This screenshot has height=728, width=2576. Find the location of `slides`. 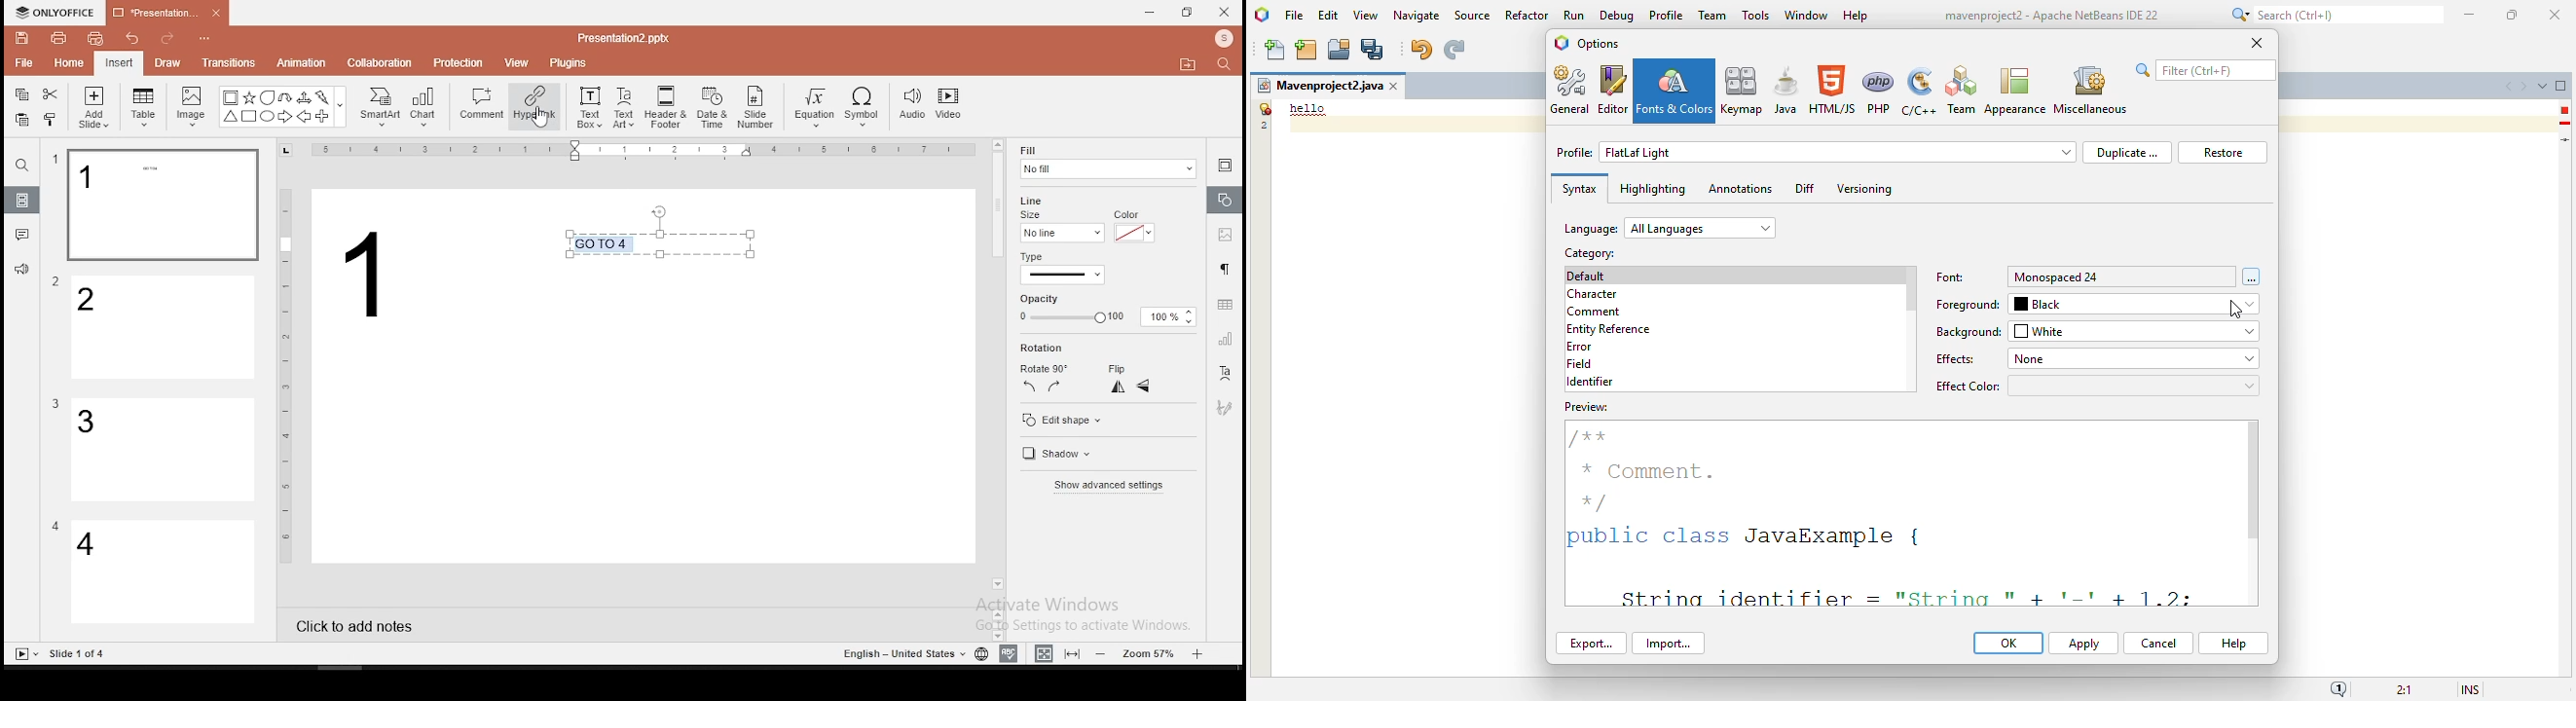

slides is located at coordinates (23, 201).